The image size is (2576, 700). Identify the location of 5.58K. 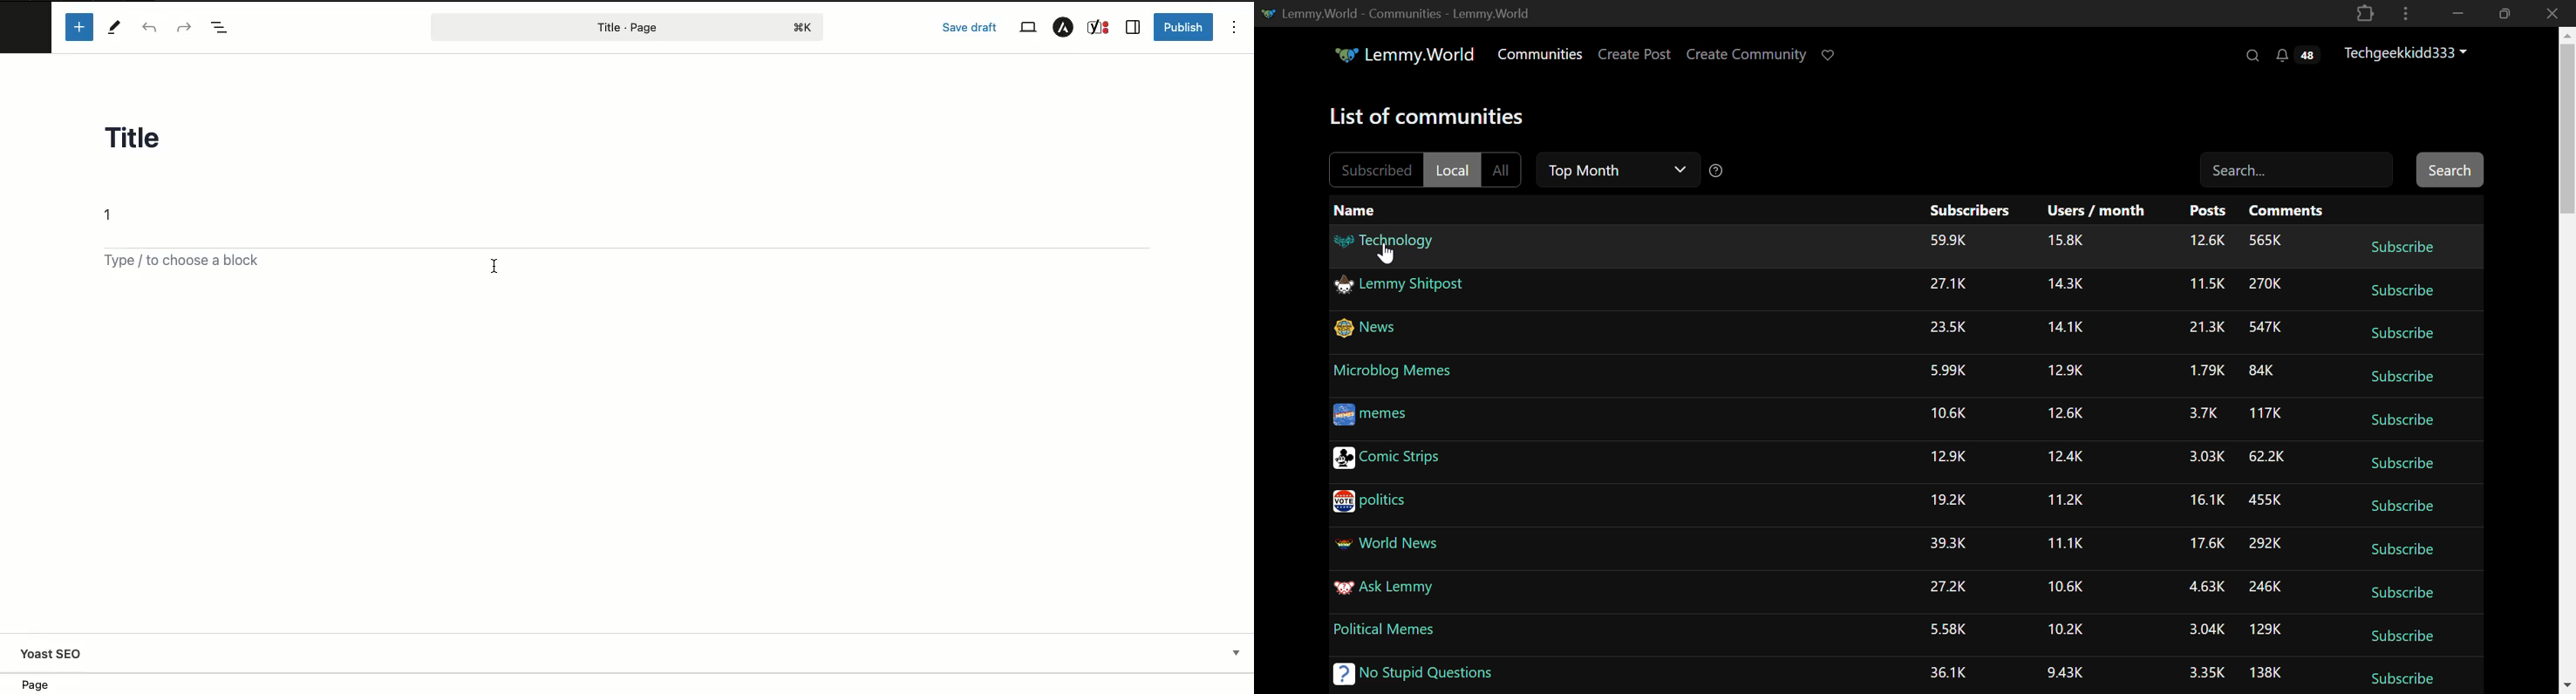
(1952, 630).